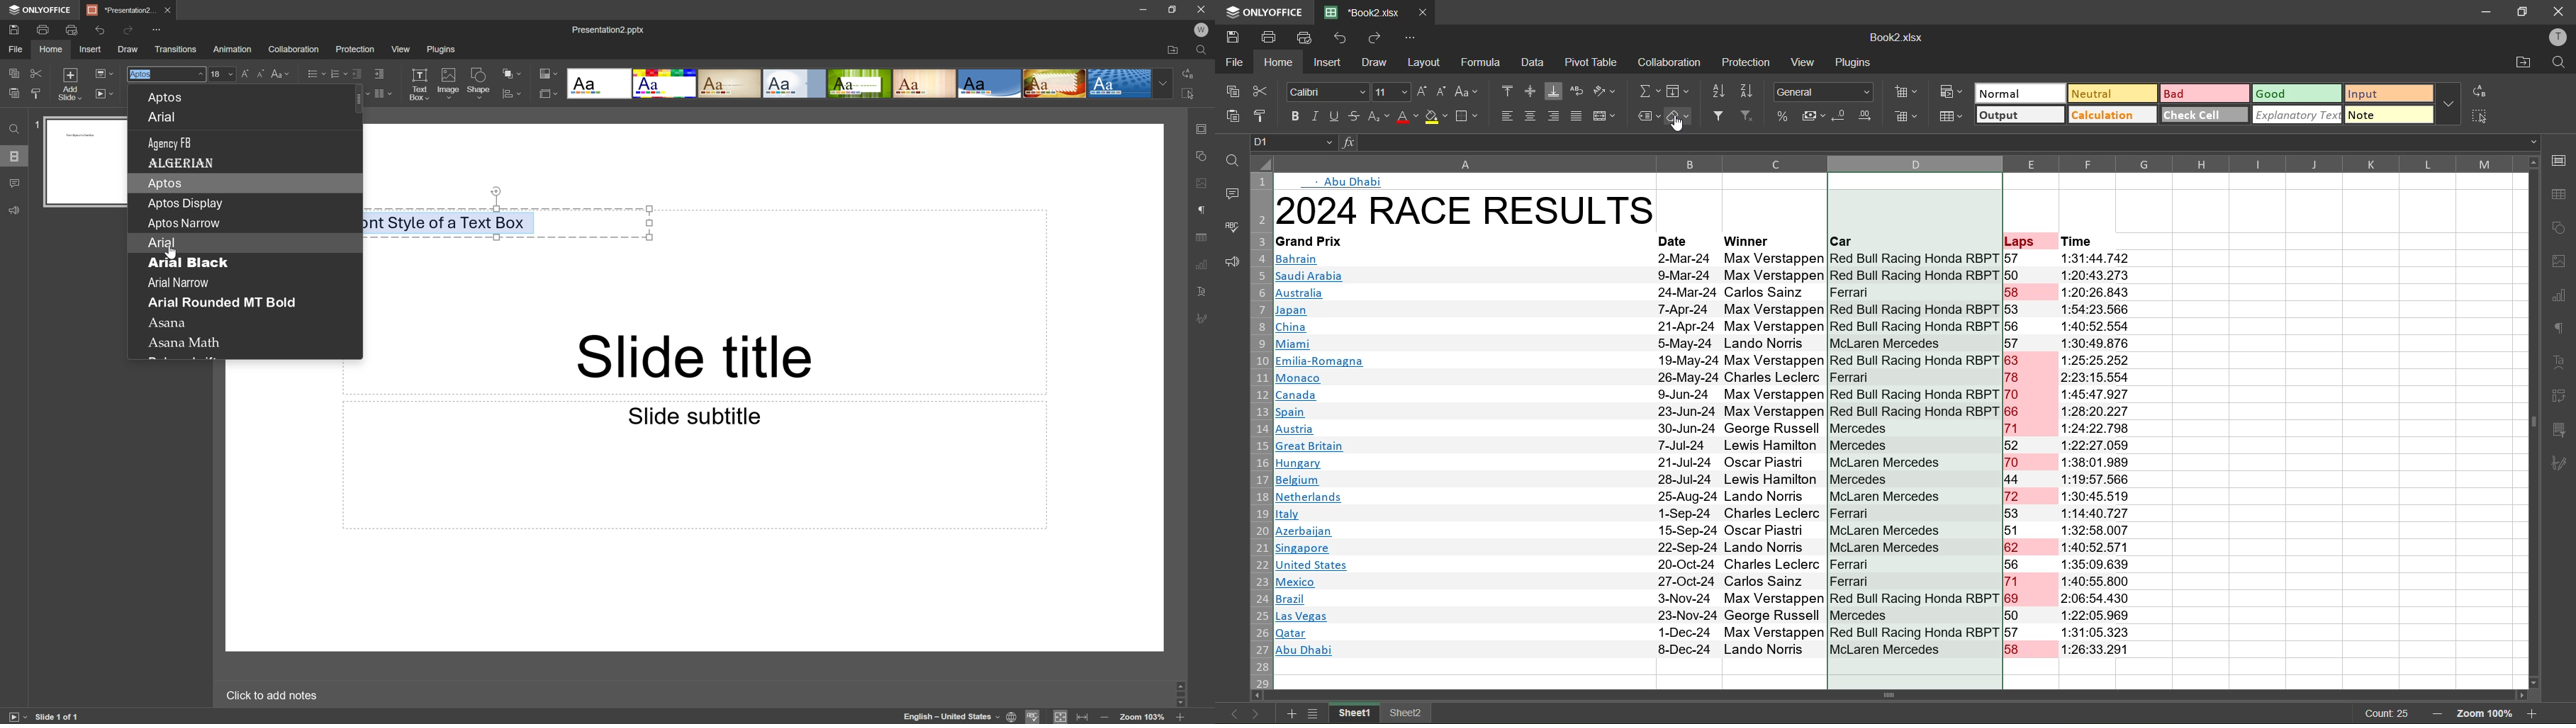  I want to click on Paste, so click(14, 93).